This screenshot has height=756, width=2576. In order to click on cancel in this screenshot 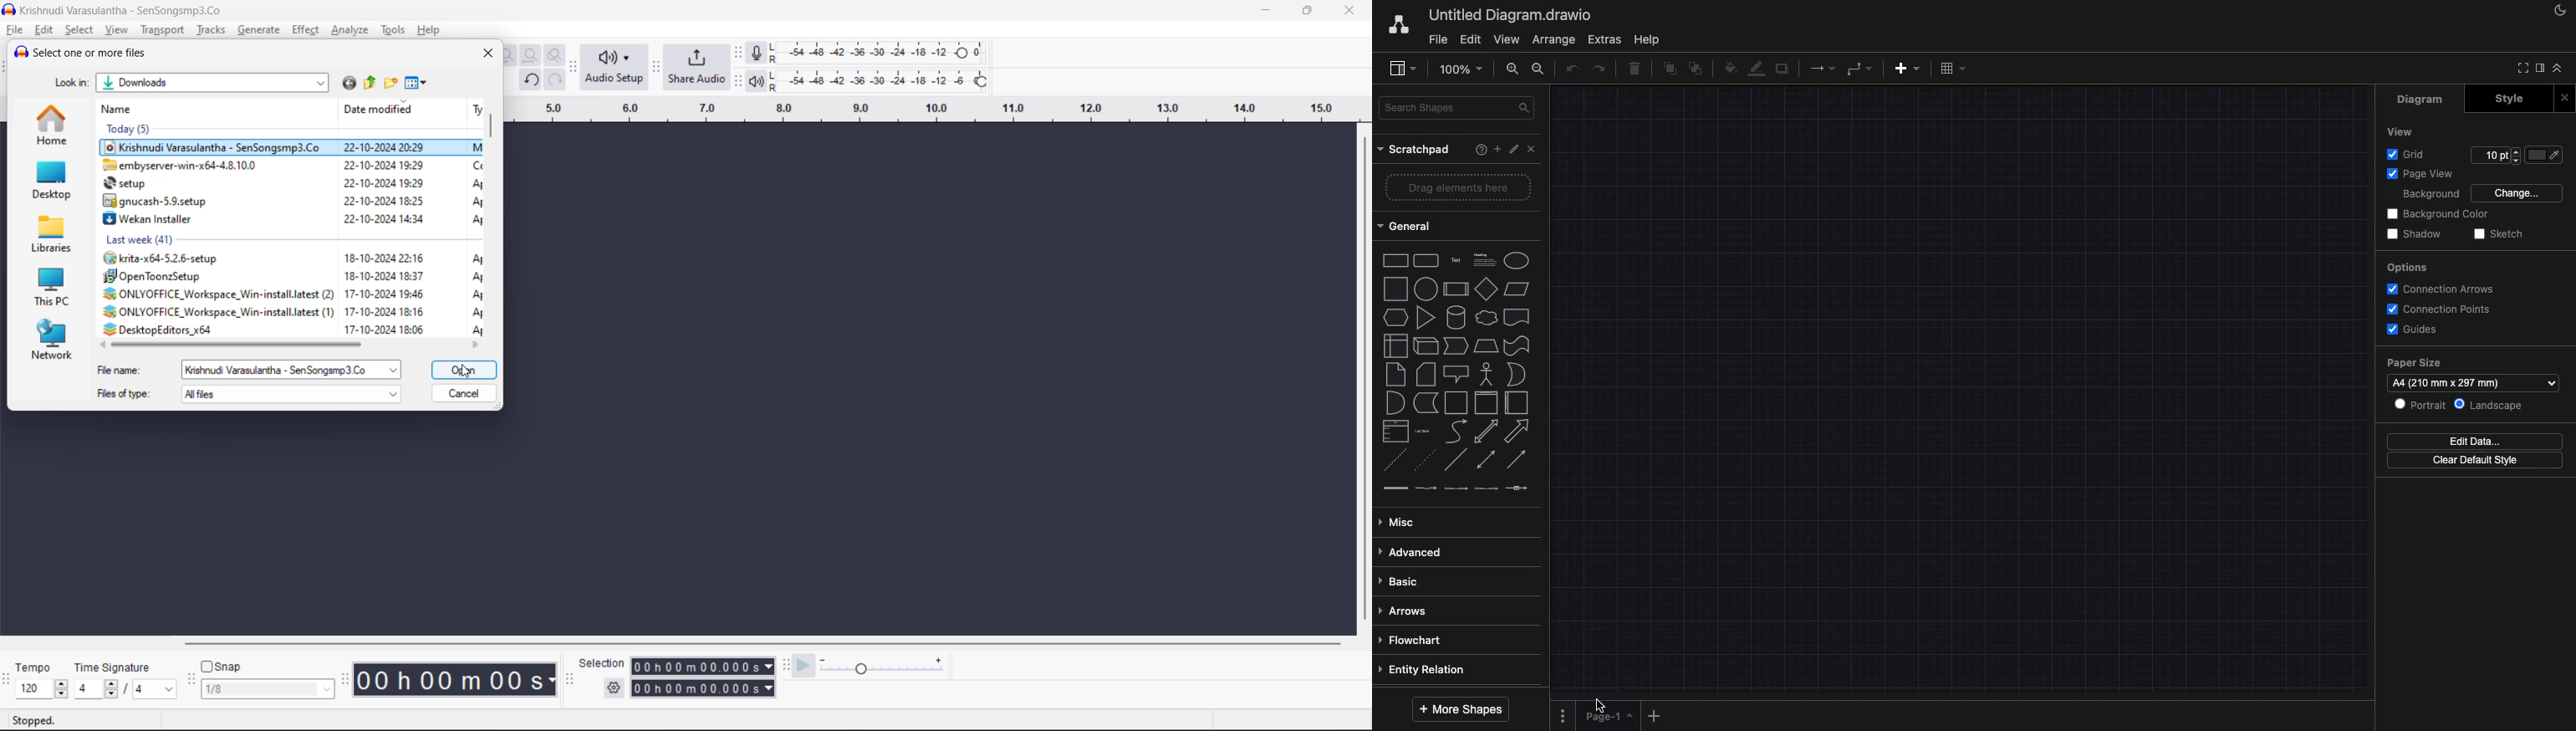, I will do `click(466, 393)`.